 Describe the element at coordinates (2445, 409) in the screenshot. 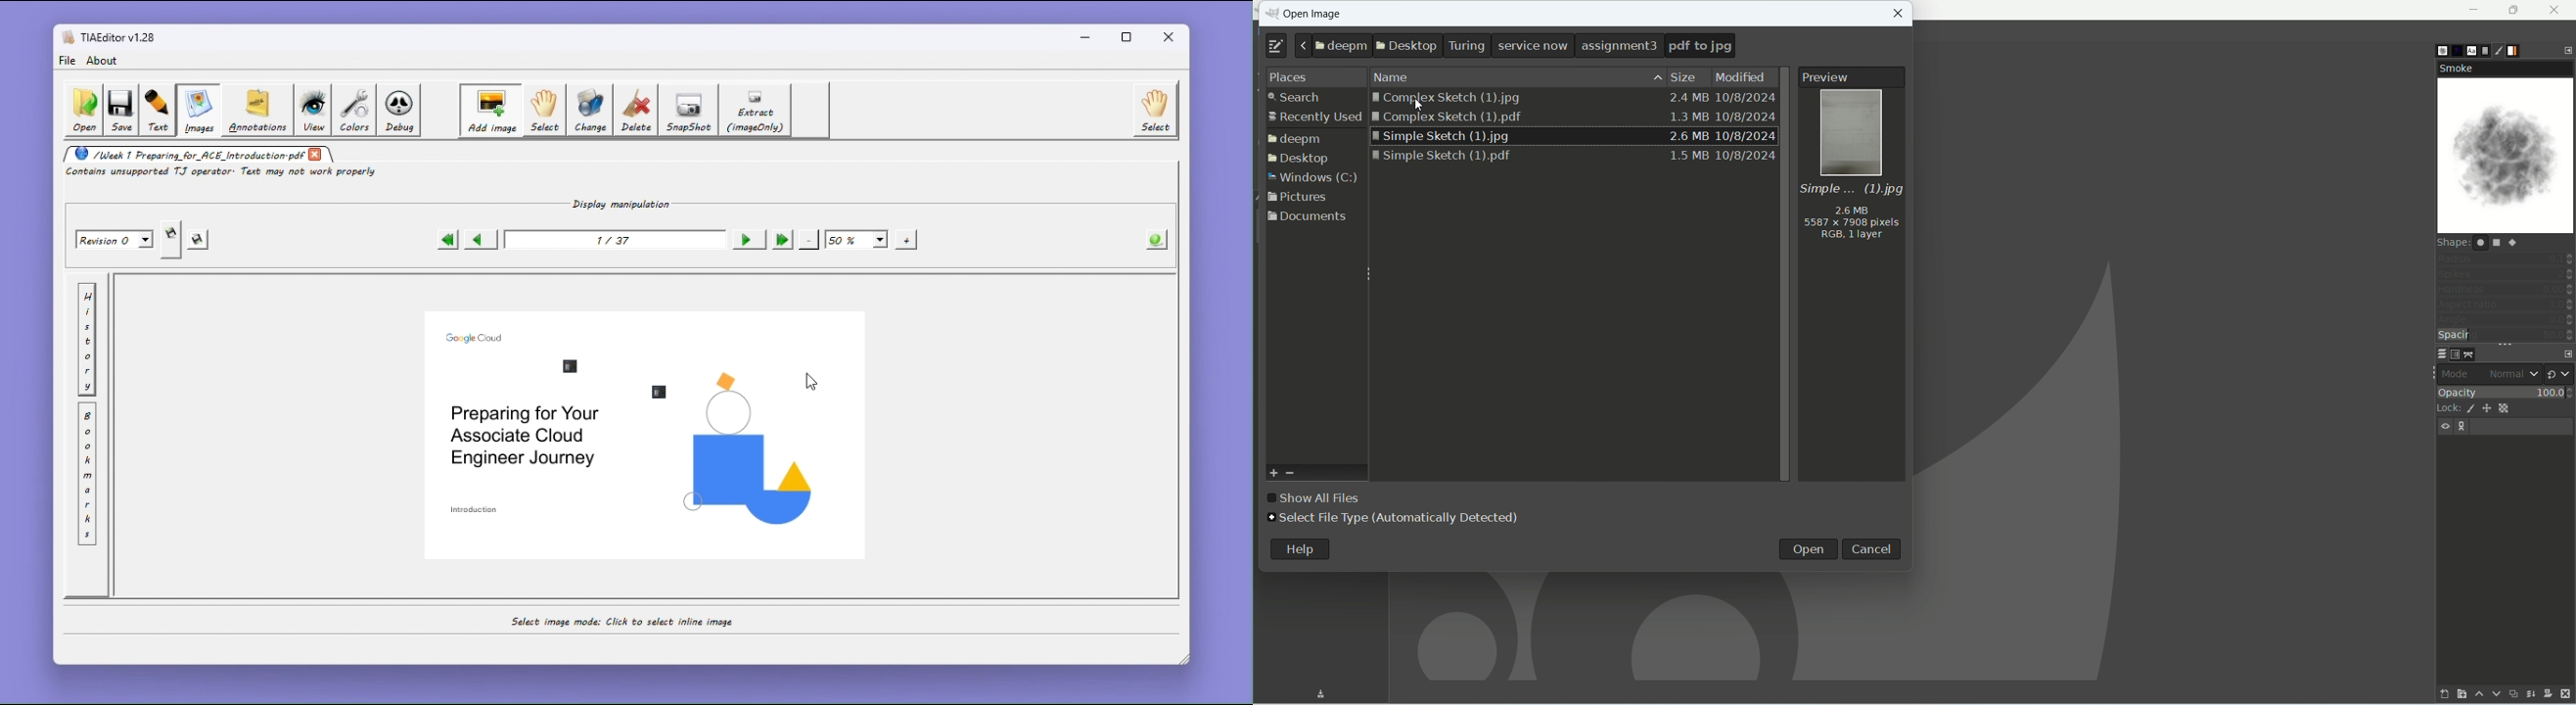

I see `lock` at that location.